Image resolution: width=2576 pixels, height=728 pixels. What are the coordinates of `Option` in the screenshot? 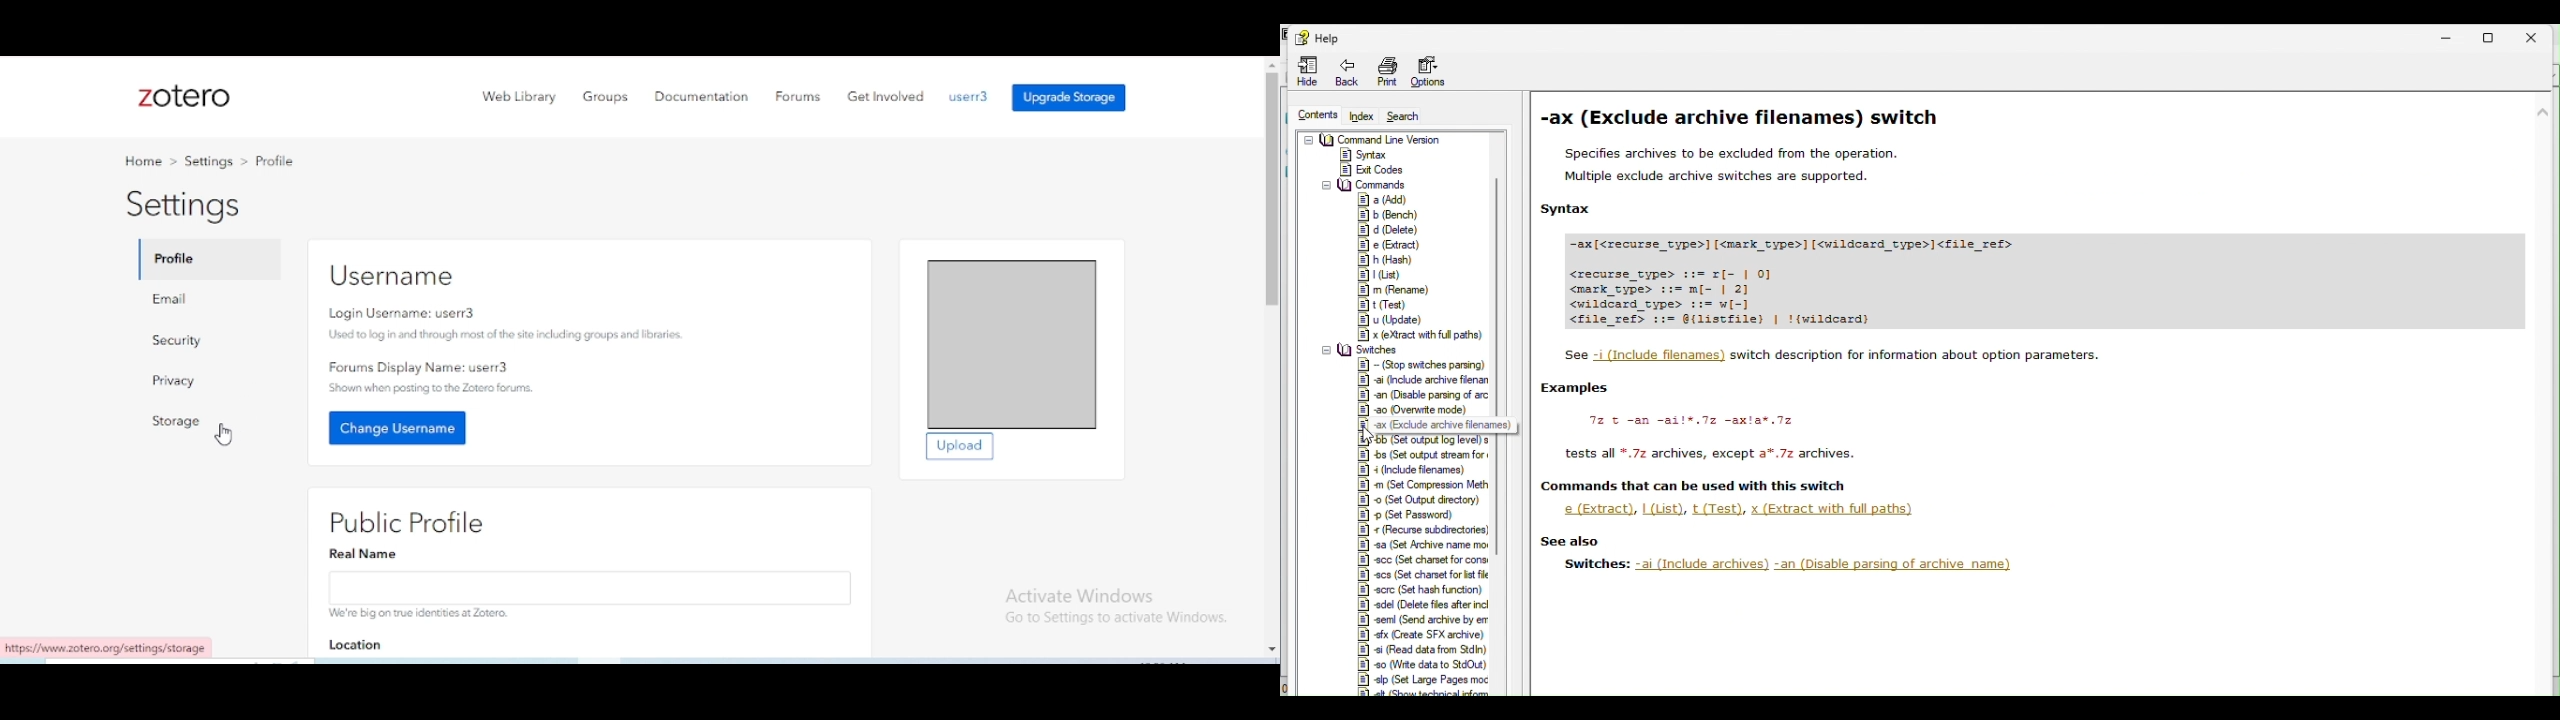 It's located at (1433, 72).